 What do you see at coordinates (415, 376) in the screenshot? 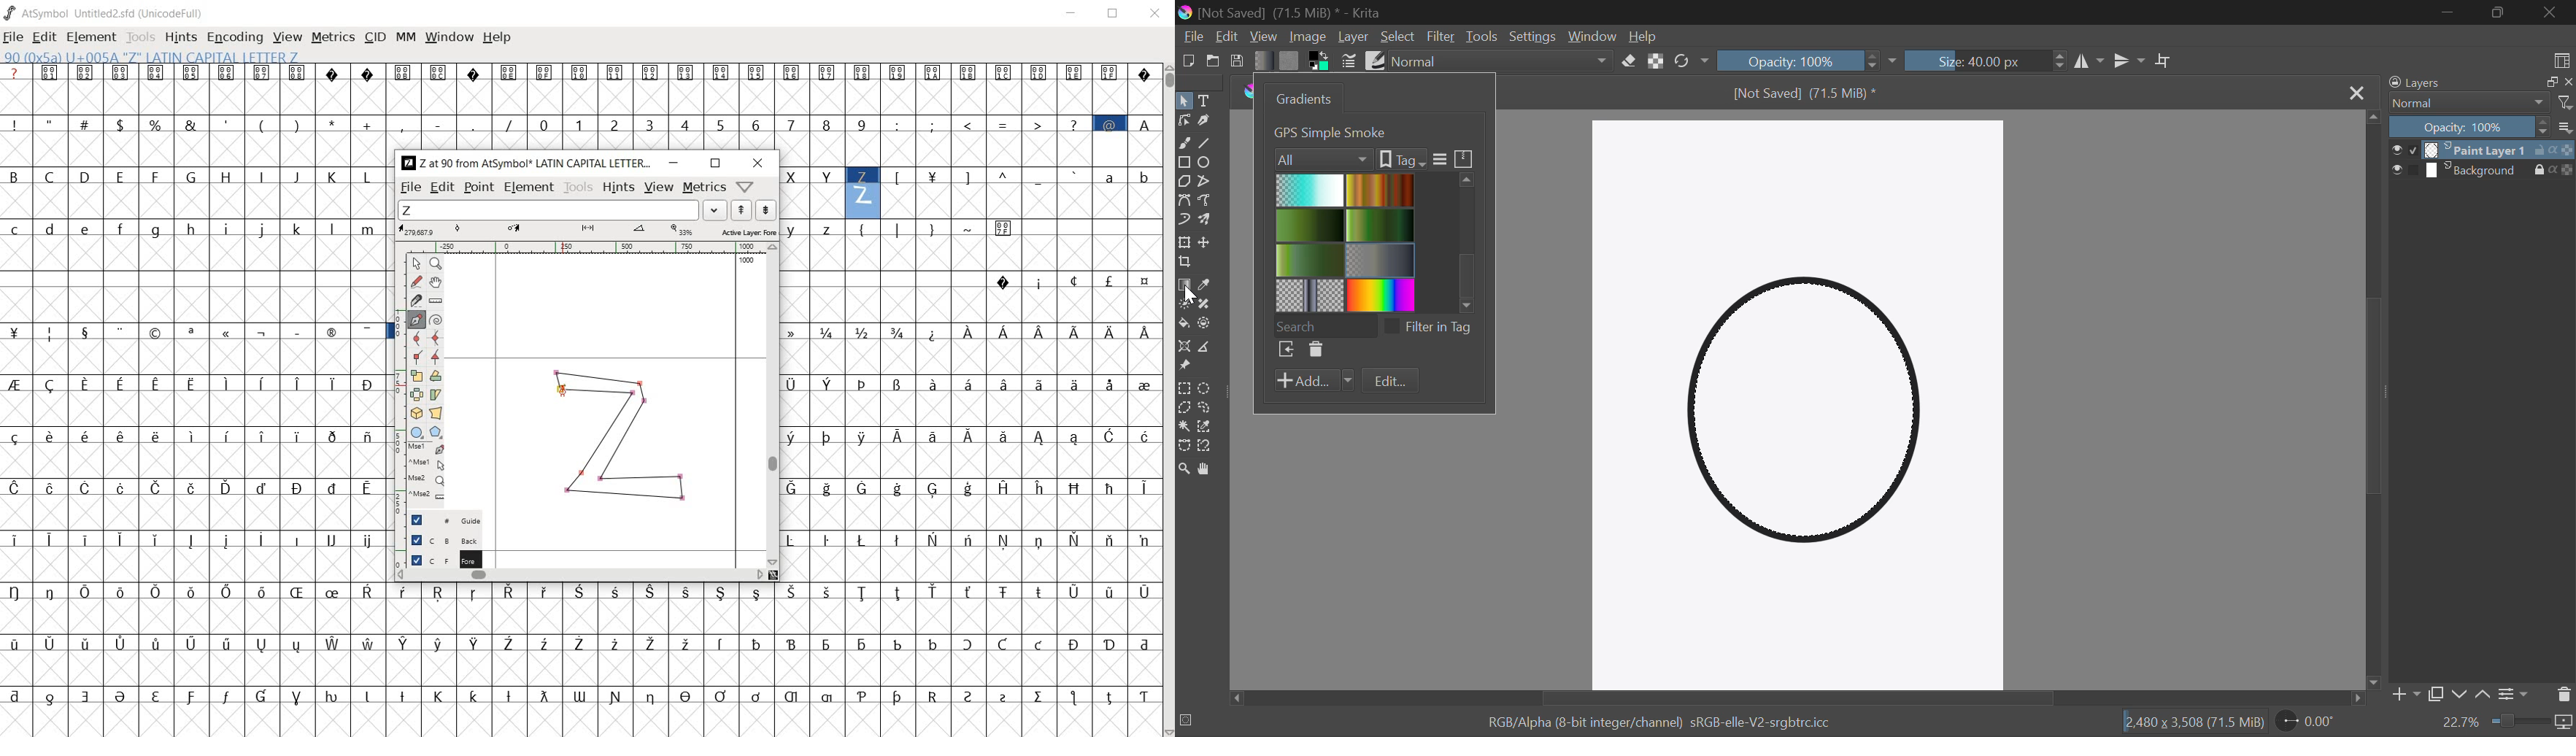
I see `scale the selection` at bounding box center [415, 376].